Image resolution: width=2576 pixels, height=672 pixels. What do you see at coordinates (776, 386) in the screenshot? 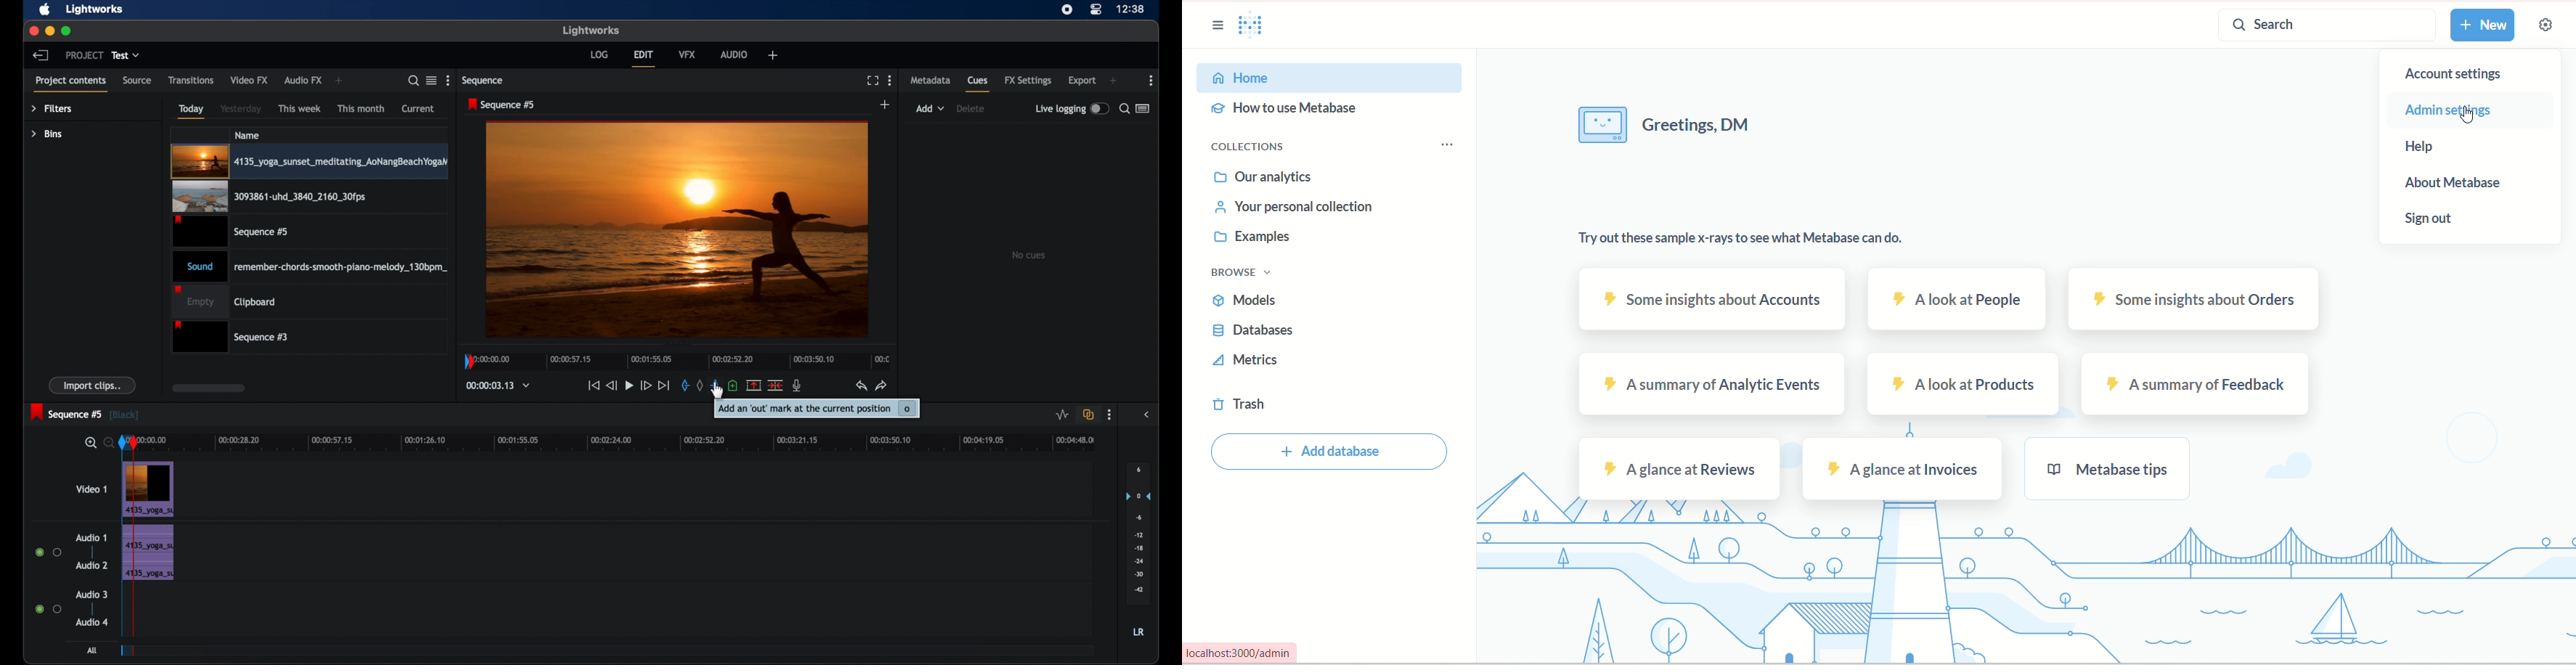
I see `split` at bounding box center [776, 386].